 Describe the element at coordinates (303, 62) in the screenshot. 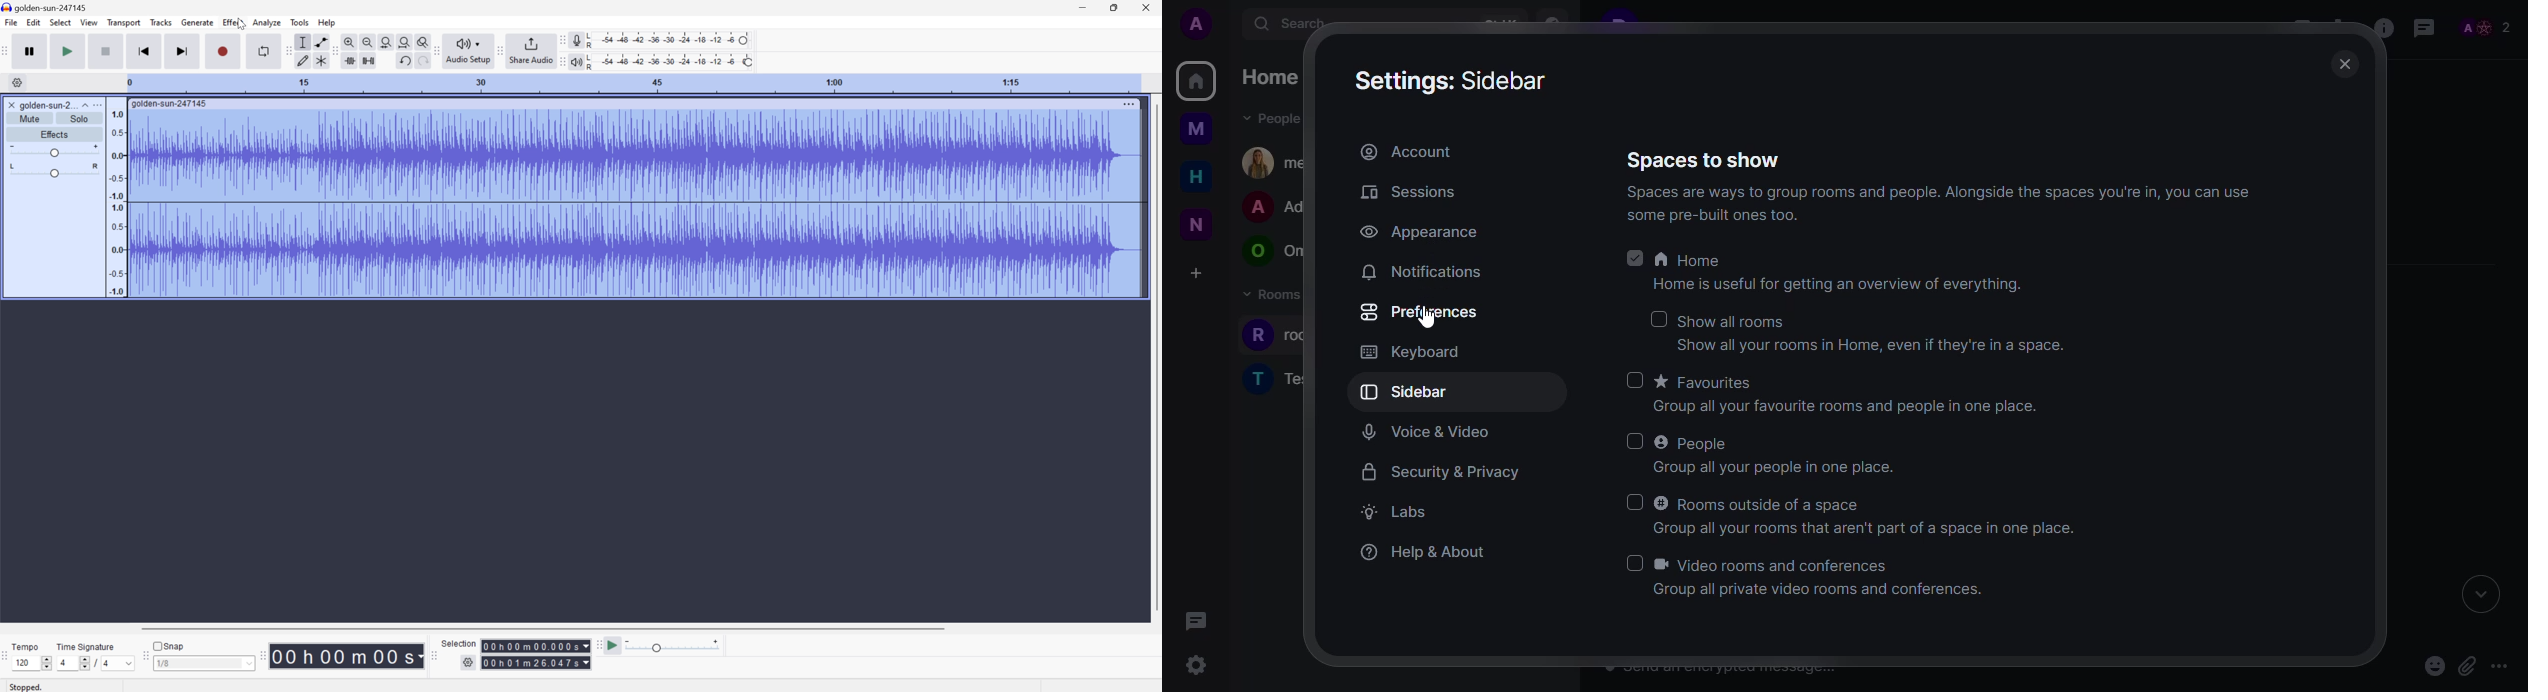

I see `Draw tool` at that location.